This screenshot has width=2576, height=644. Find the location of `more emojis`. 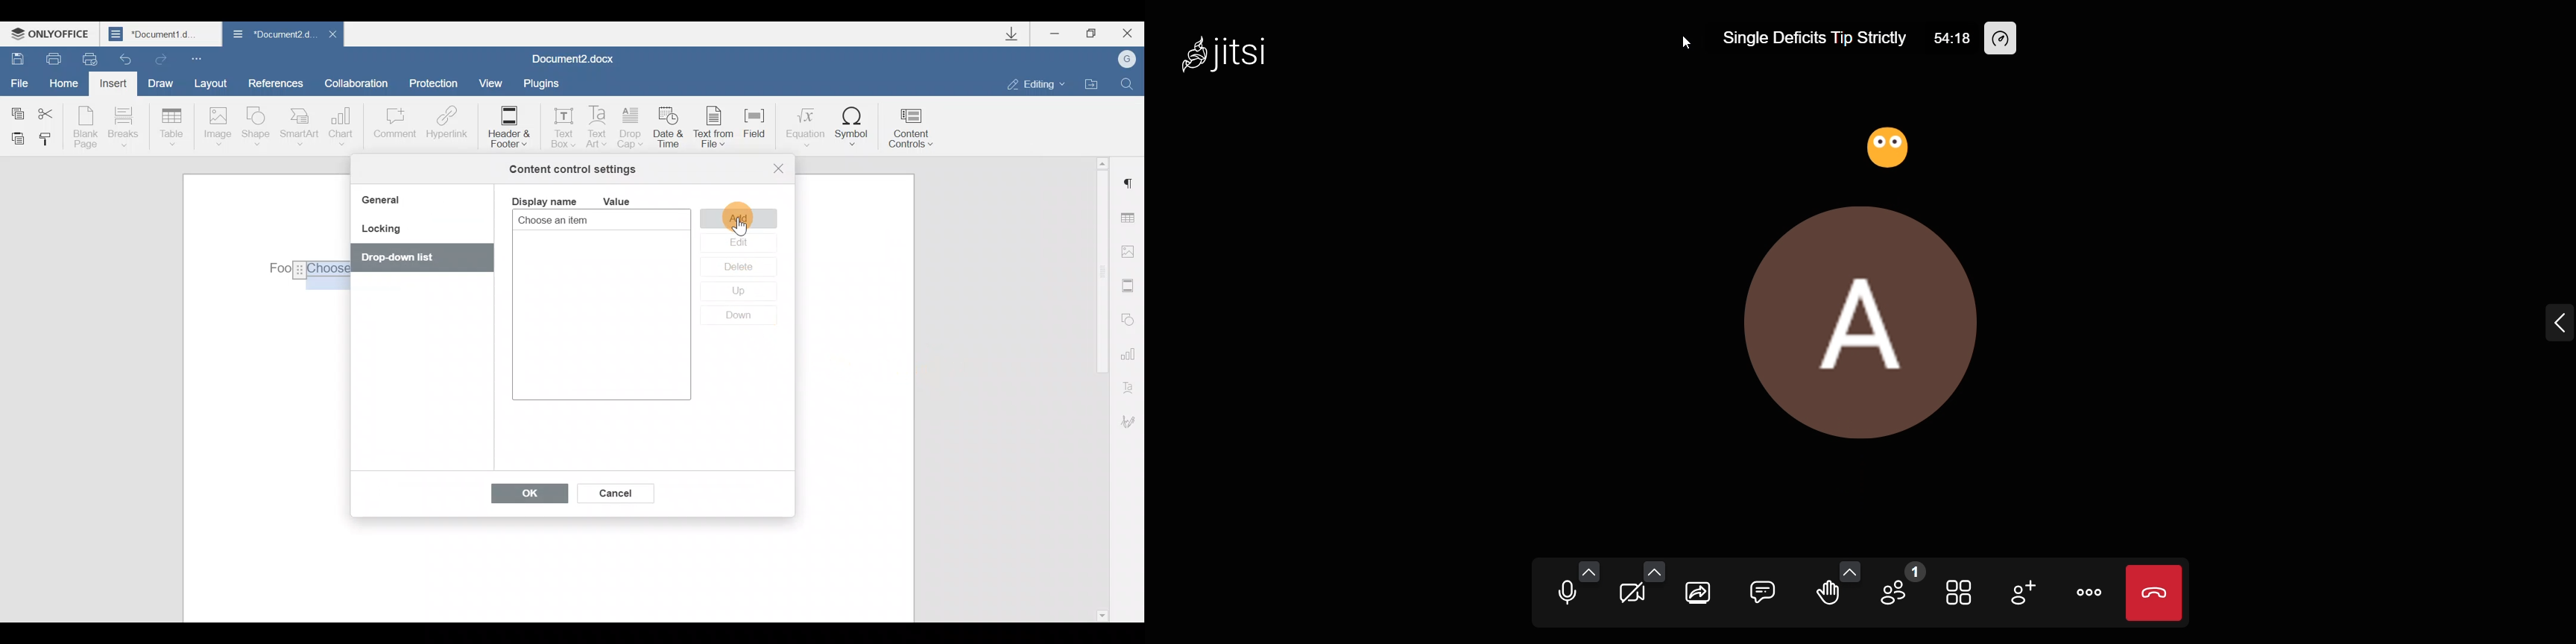

more emojis is located at coordinates (1850, 571).